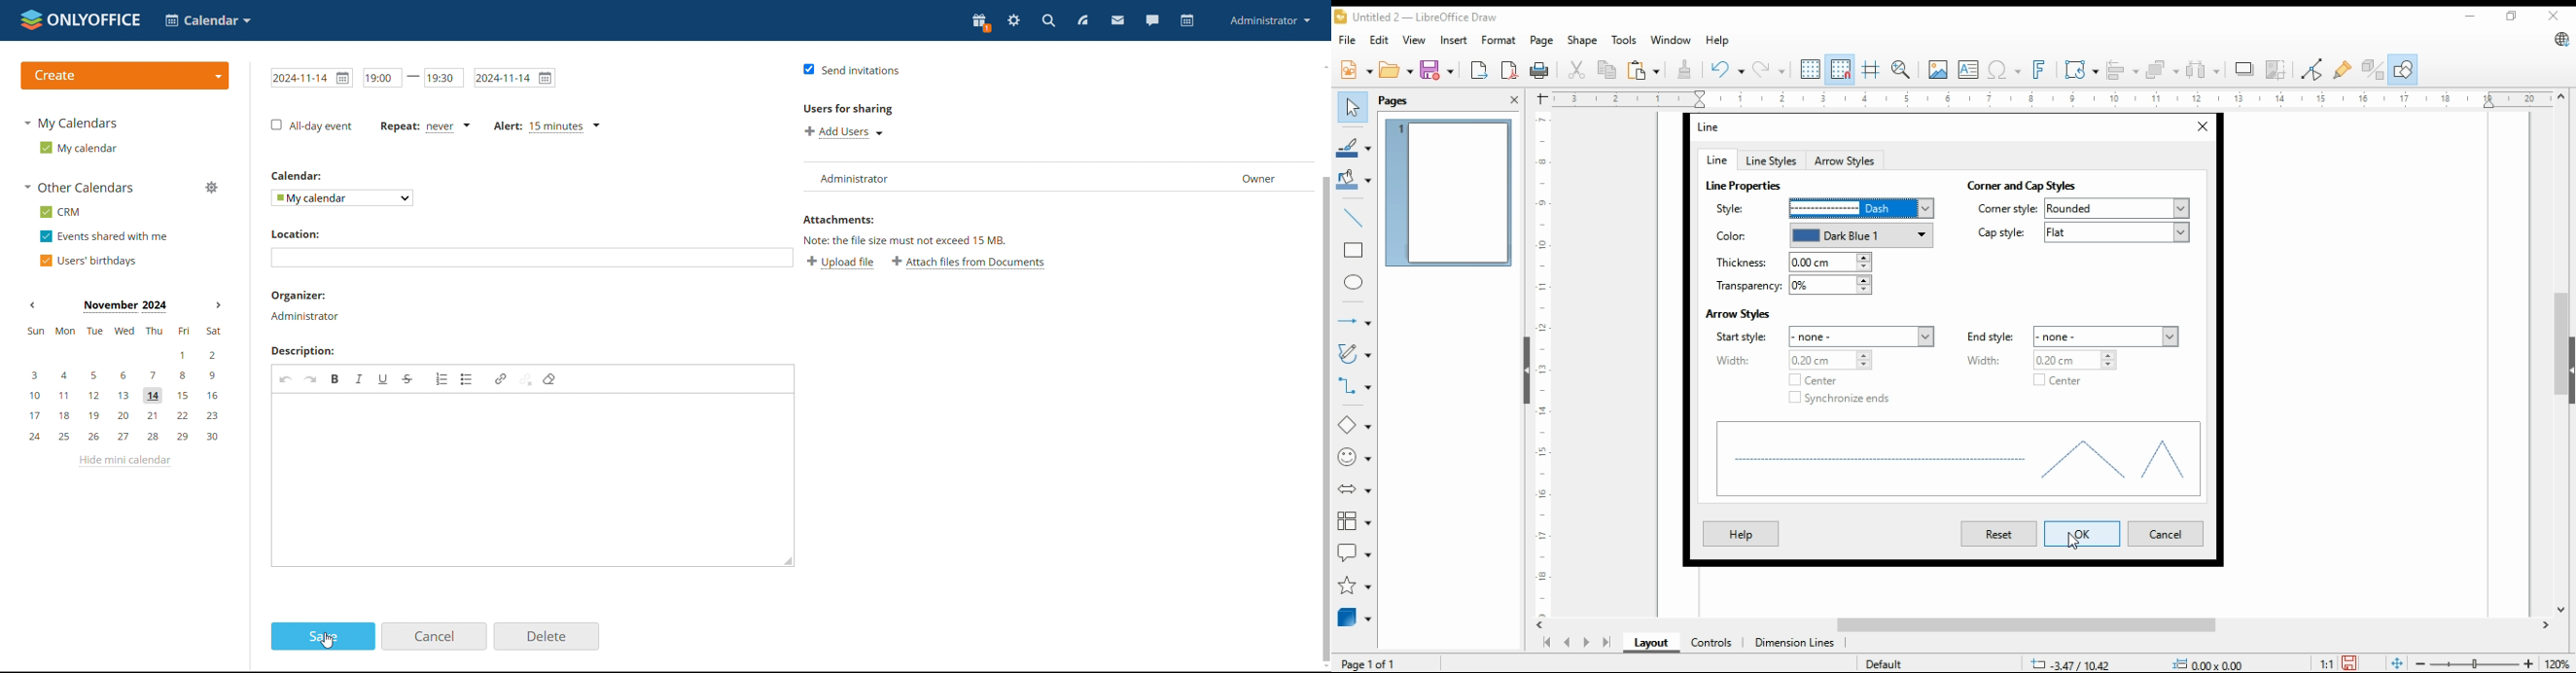 The image size is (2576, 700). Describe the element at coordinates (2472, 663) in the screenshot. I see `zoom slider` at that location.